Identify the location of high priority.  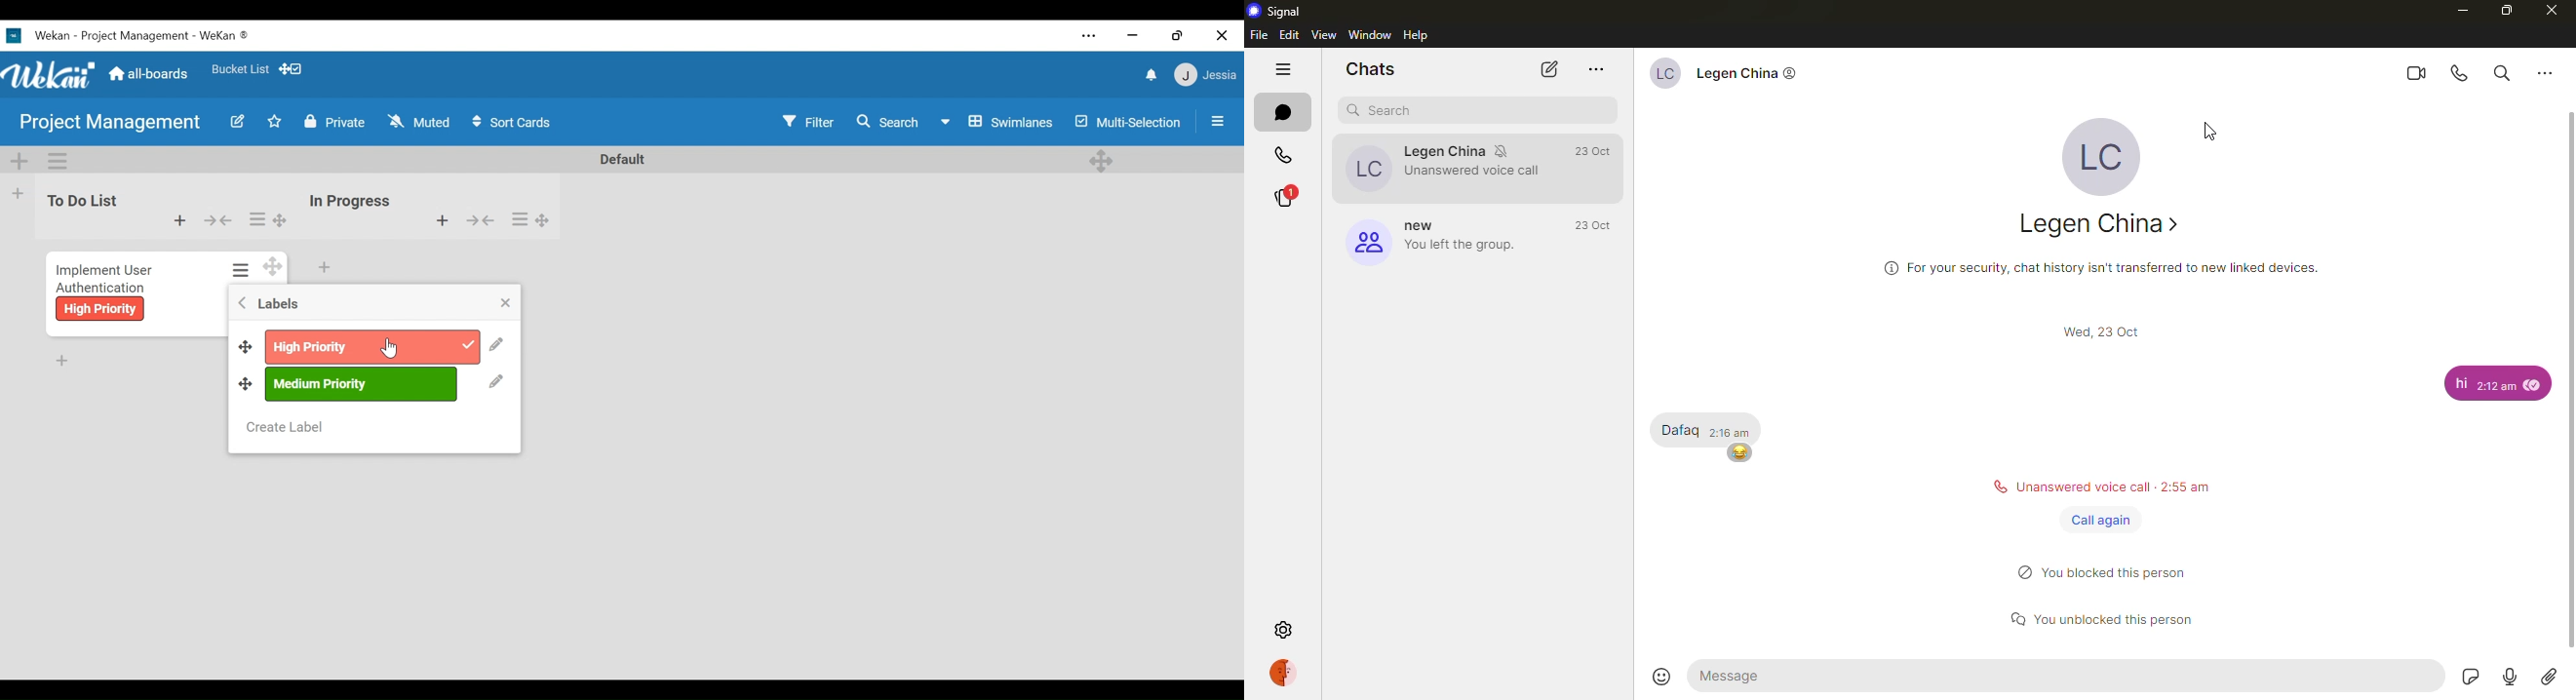
(100, 310).